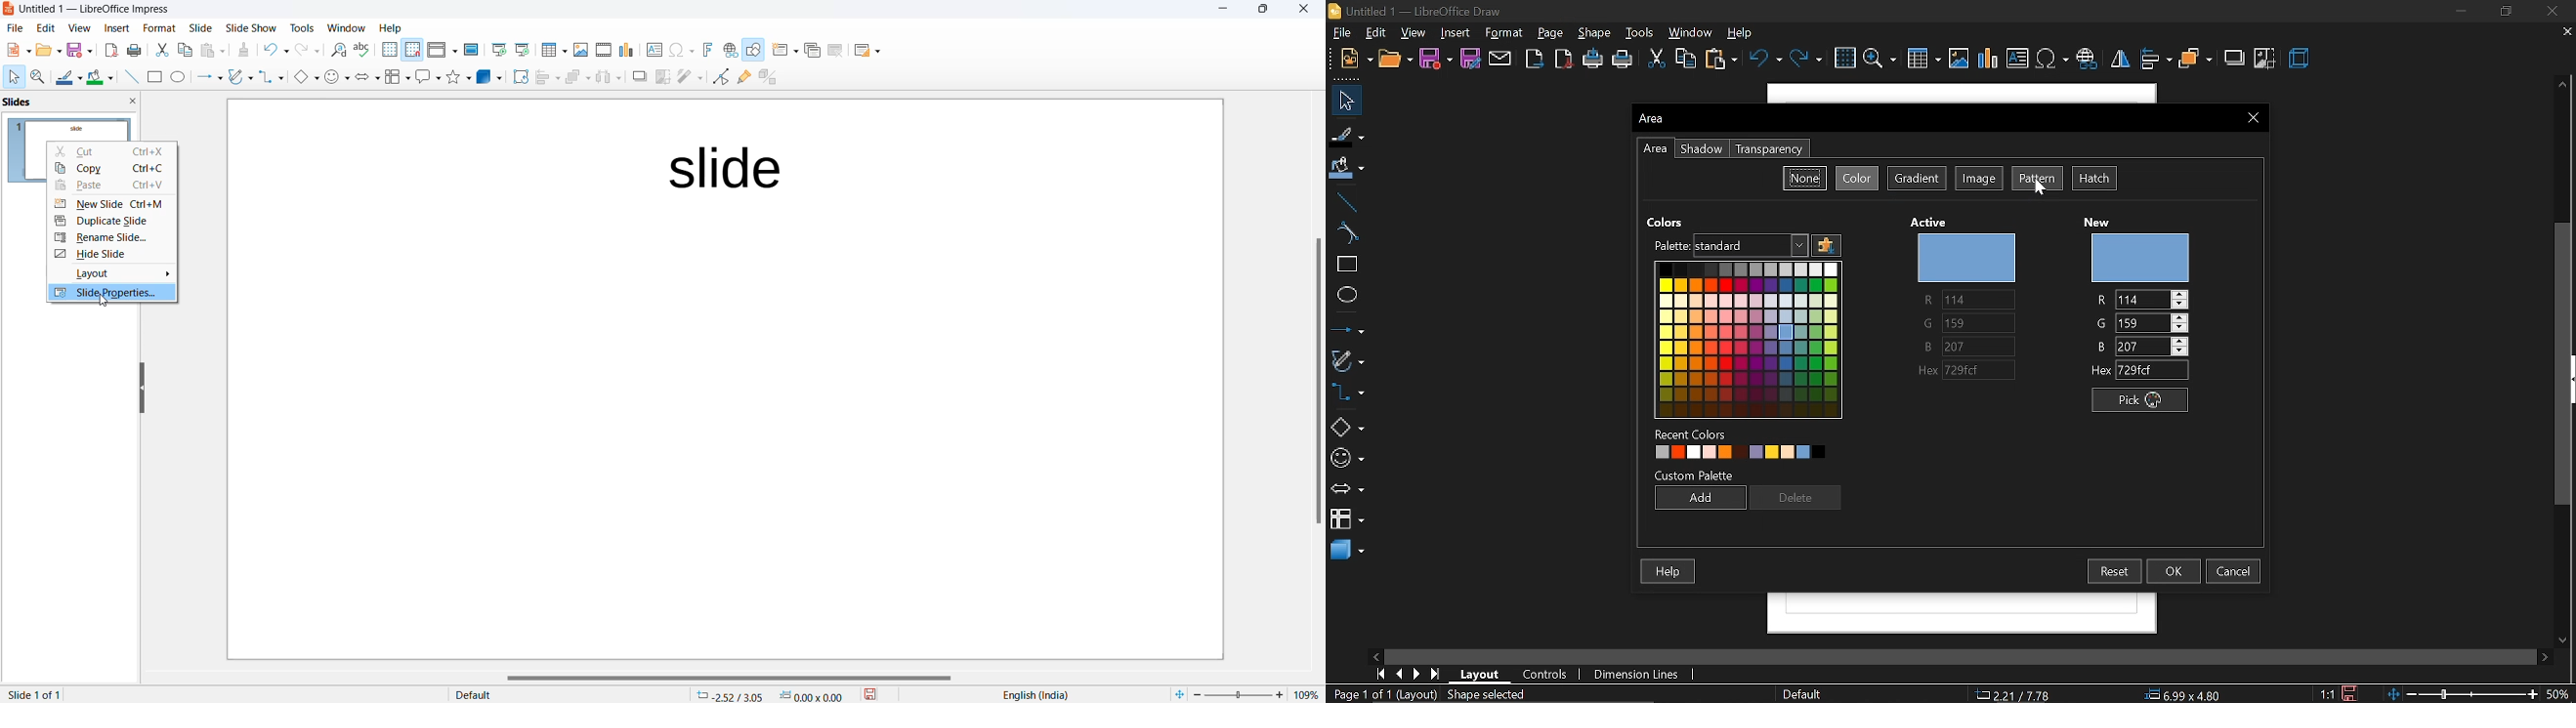  I want to click on insert text, so click(2017, 59).